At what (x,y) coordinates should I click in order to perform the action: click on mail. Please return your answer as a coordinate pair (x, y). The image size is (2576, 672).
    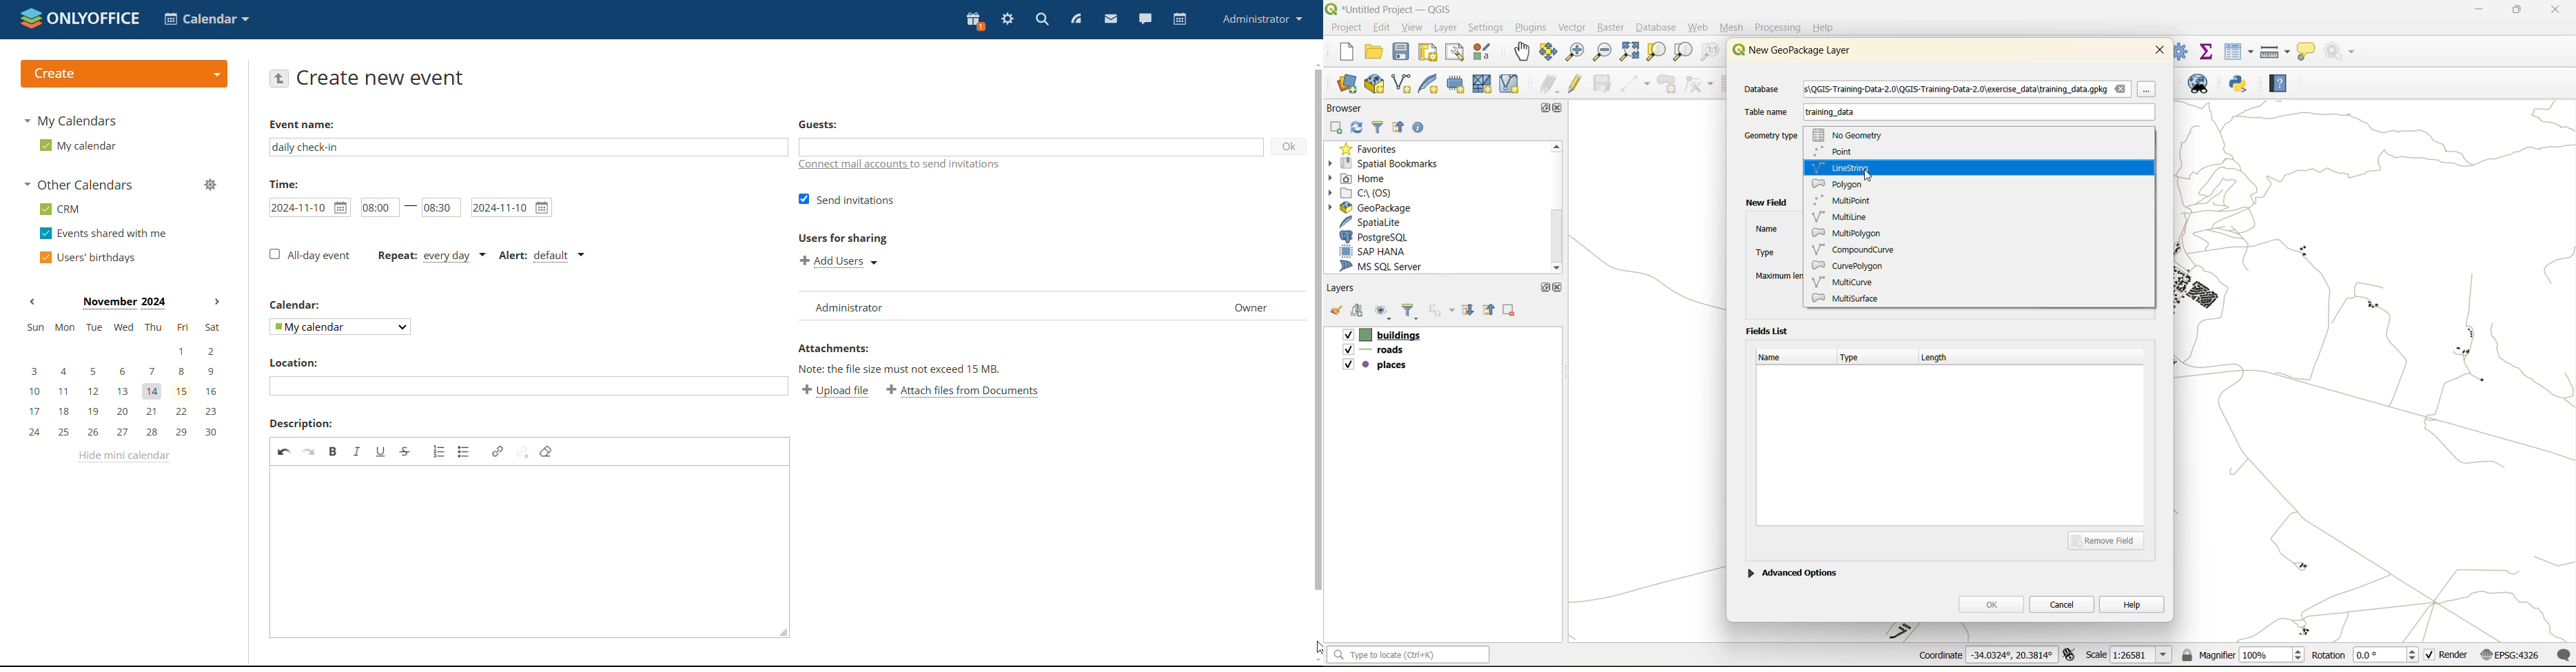
    Looking at the image, I should click on (1112, 19).